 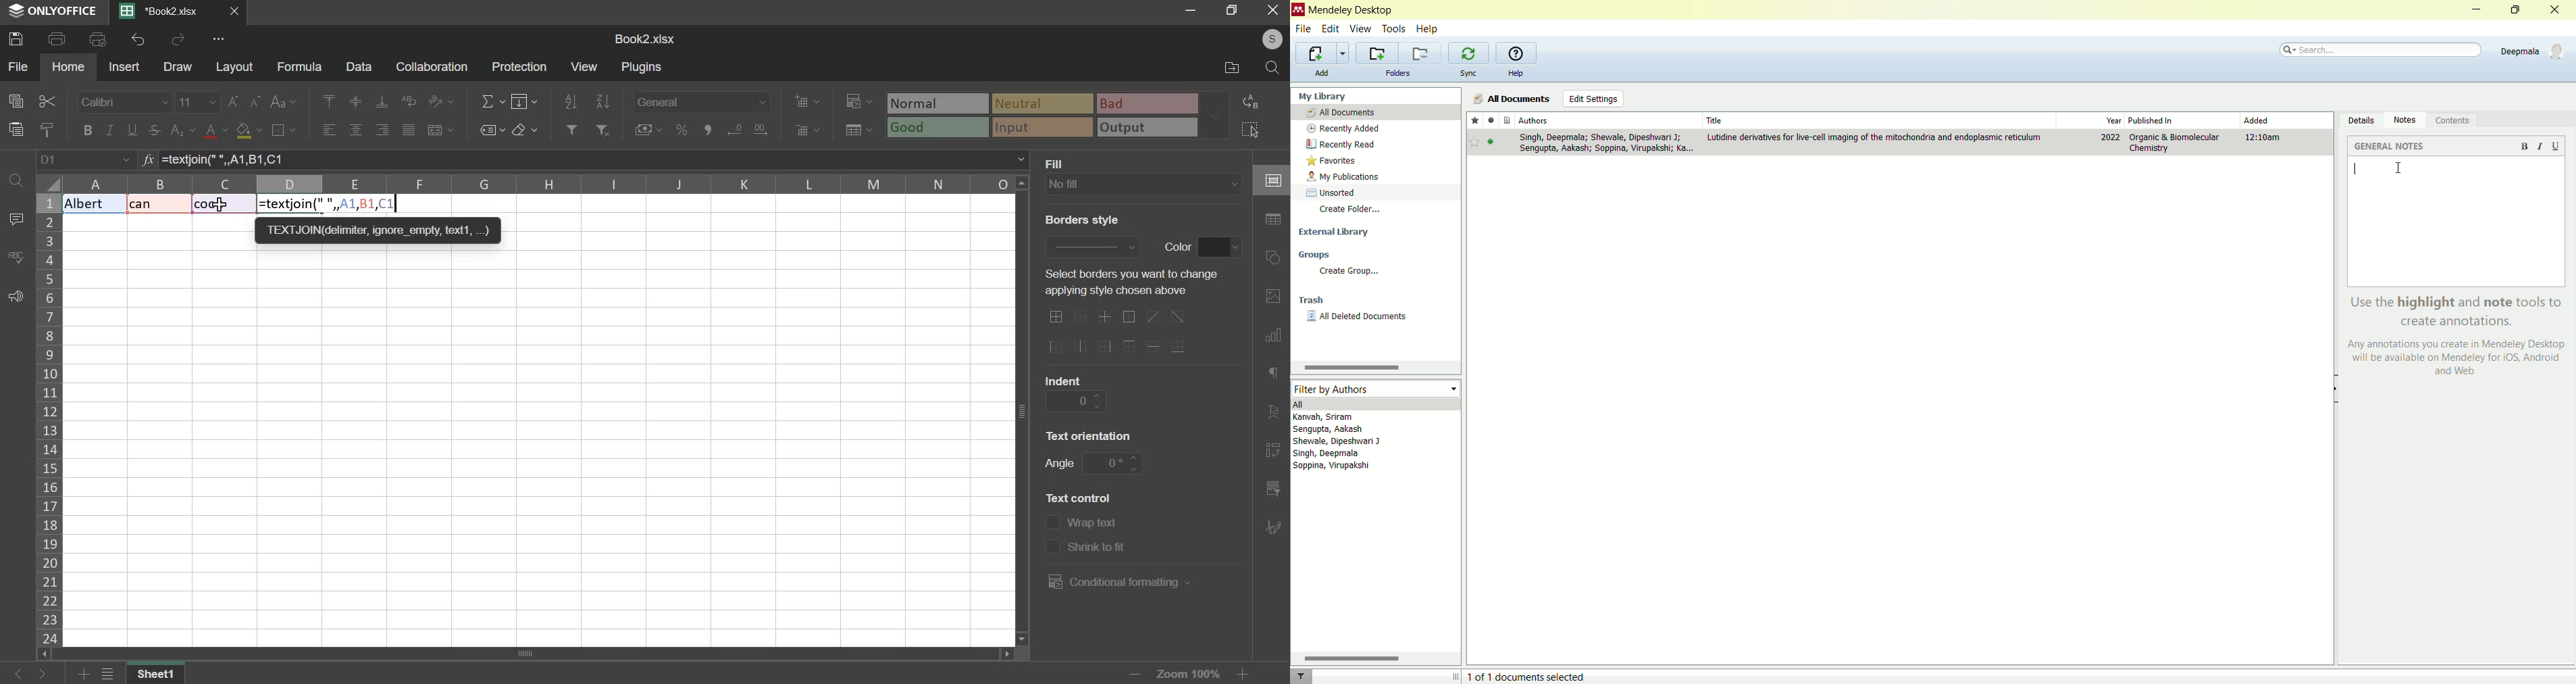 What do you see at coordinates (408, 129) in the screenshot?
I see `justified` at bounding box center [408, 129].